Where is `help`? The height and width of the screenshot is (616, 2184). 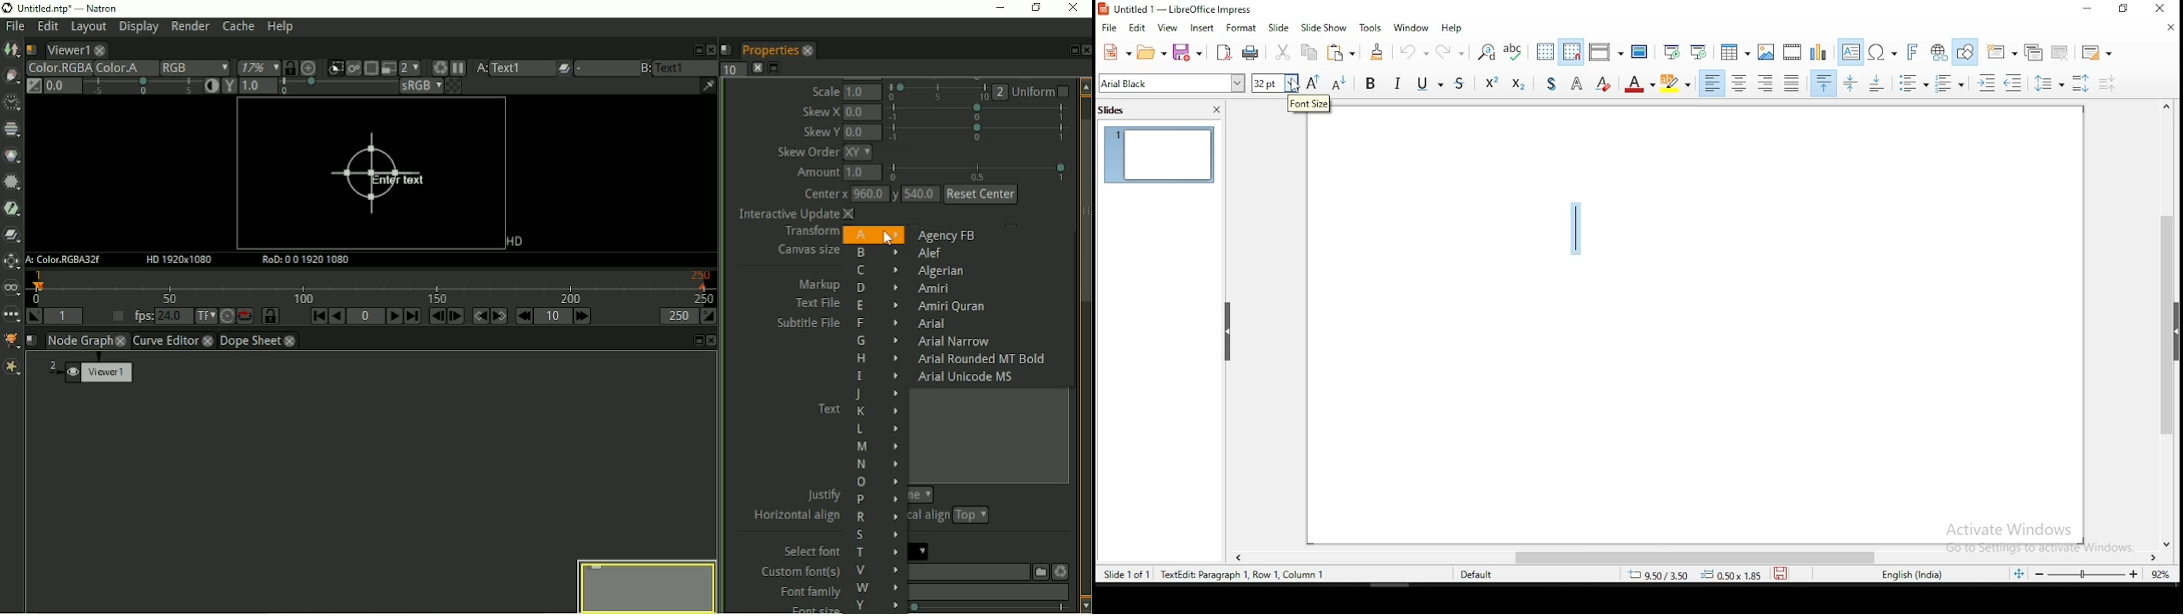
help is located at coordinates (1453, 28).